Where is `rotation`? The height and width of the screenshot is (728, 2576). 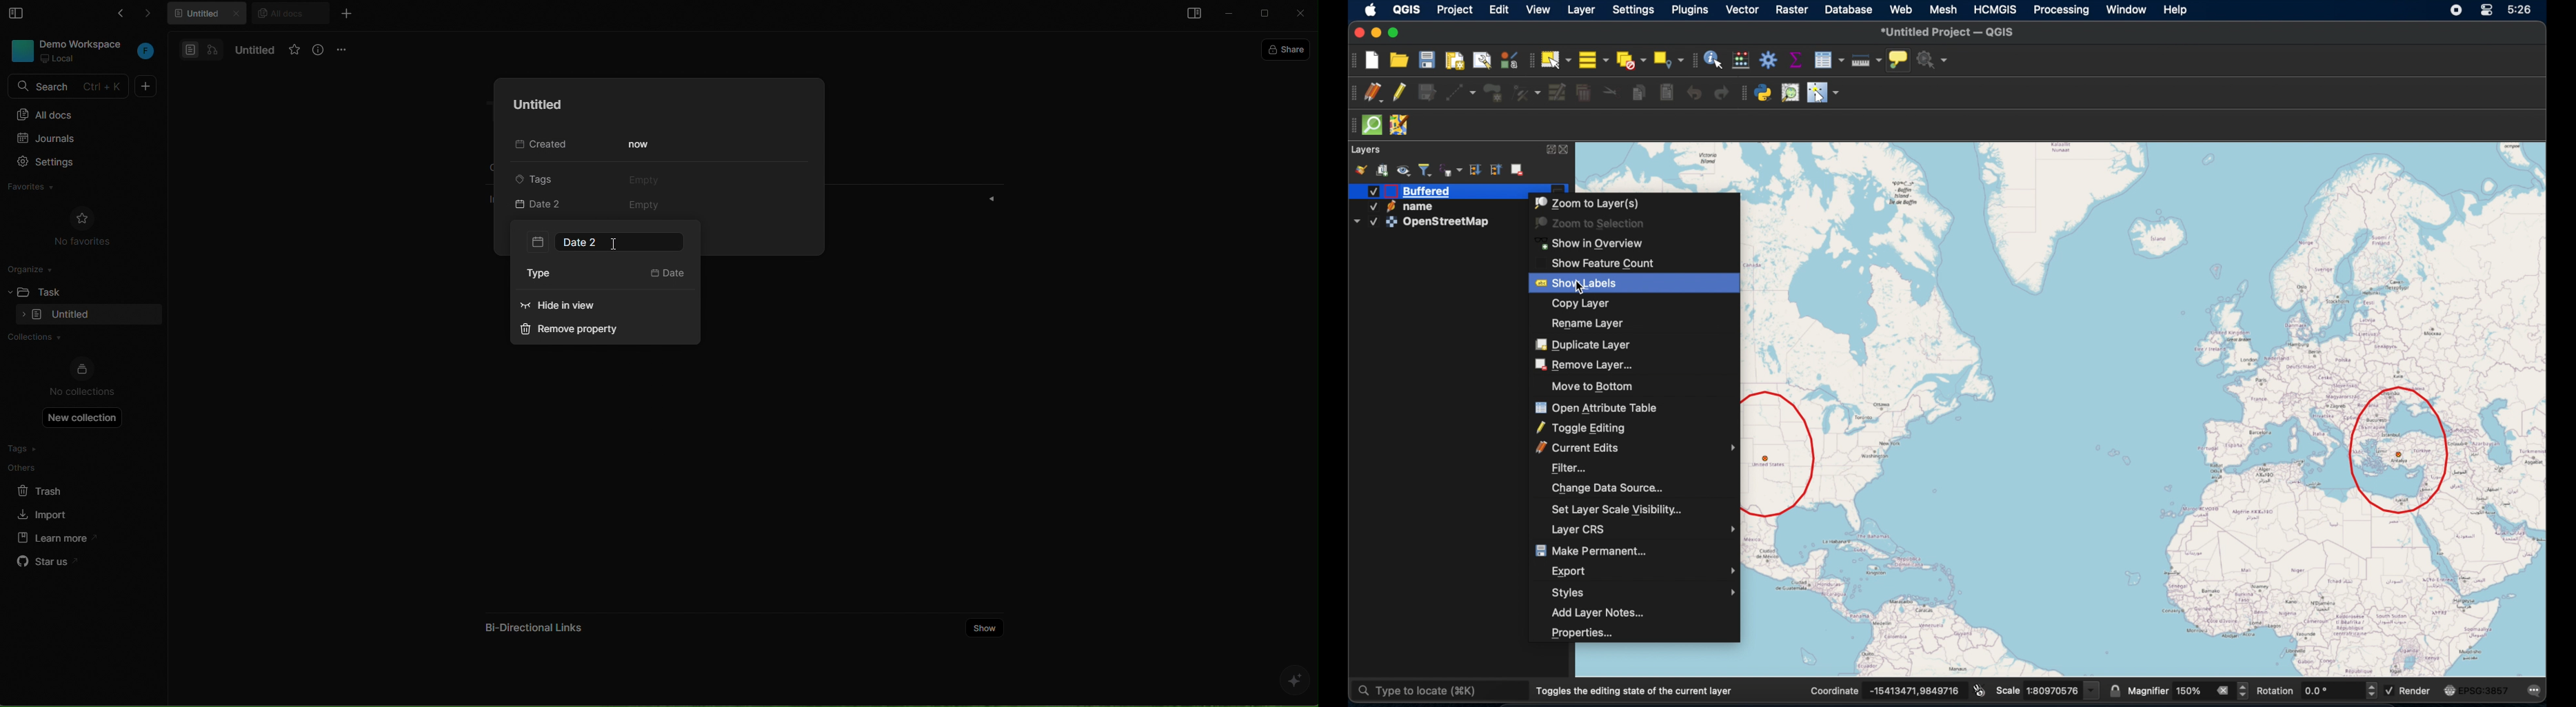
rotation is located at coordinates (2276, 691).